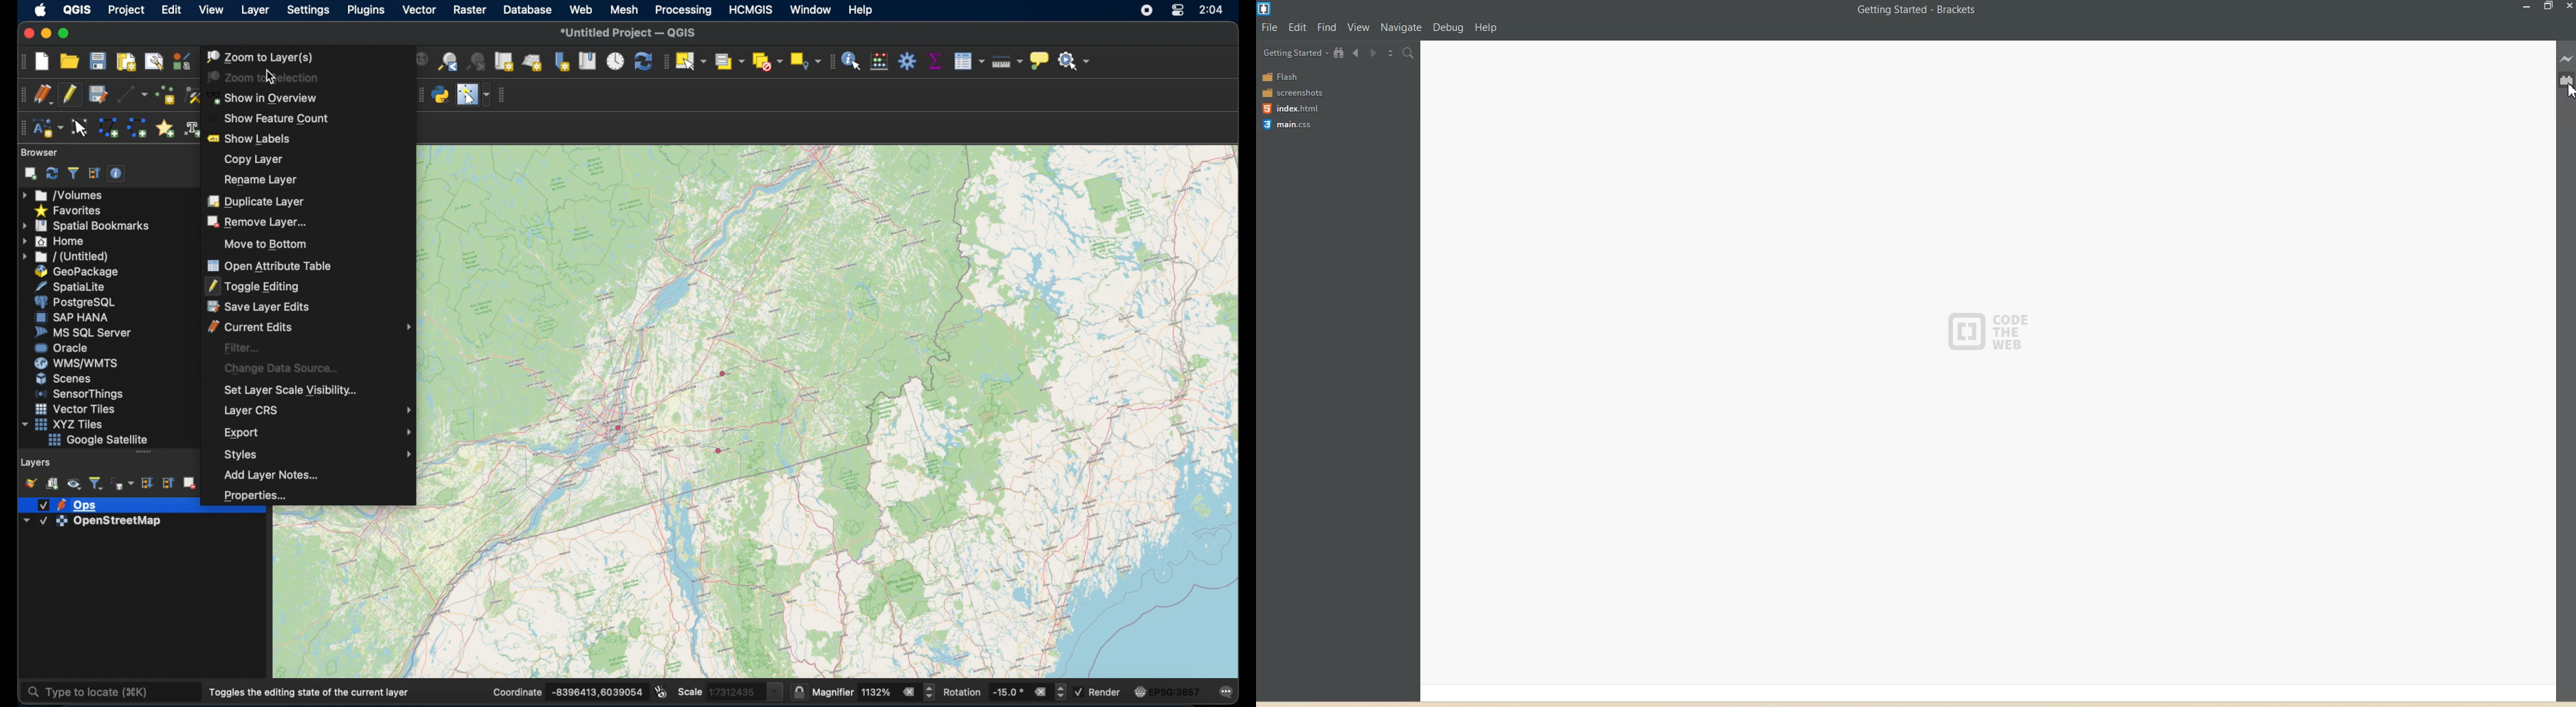  What do you see at coordinates (260, 56) in the screenshot?
I see `zoom to layer (s)` at bounding box center [260, 56].